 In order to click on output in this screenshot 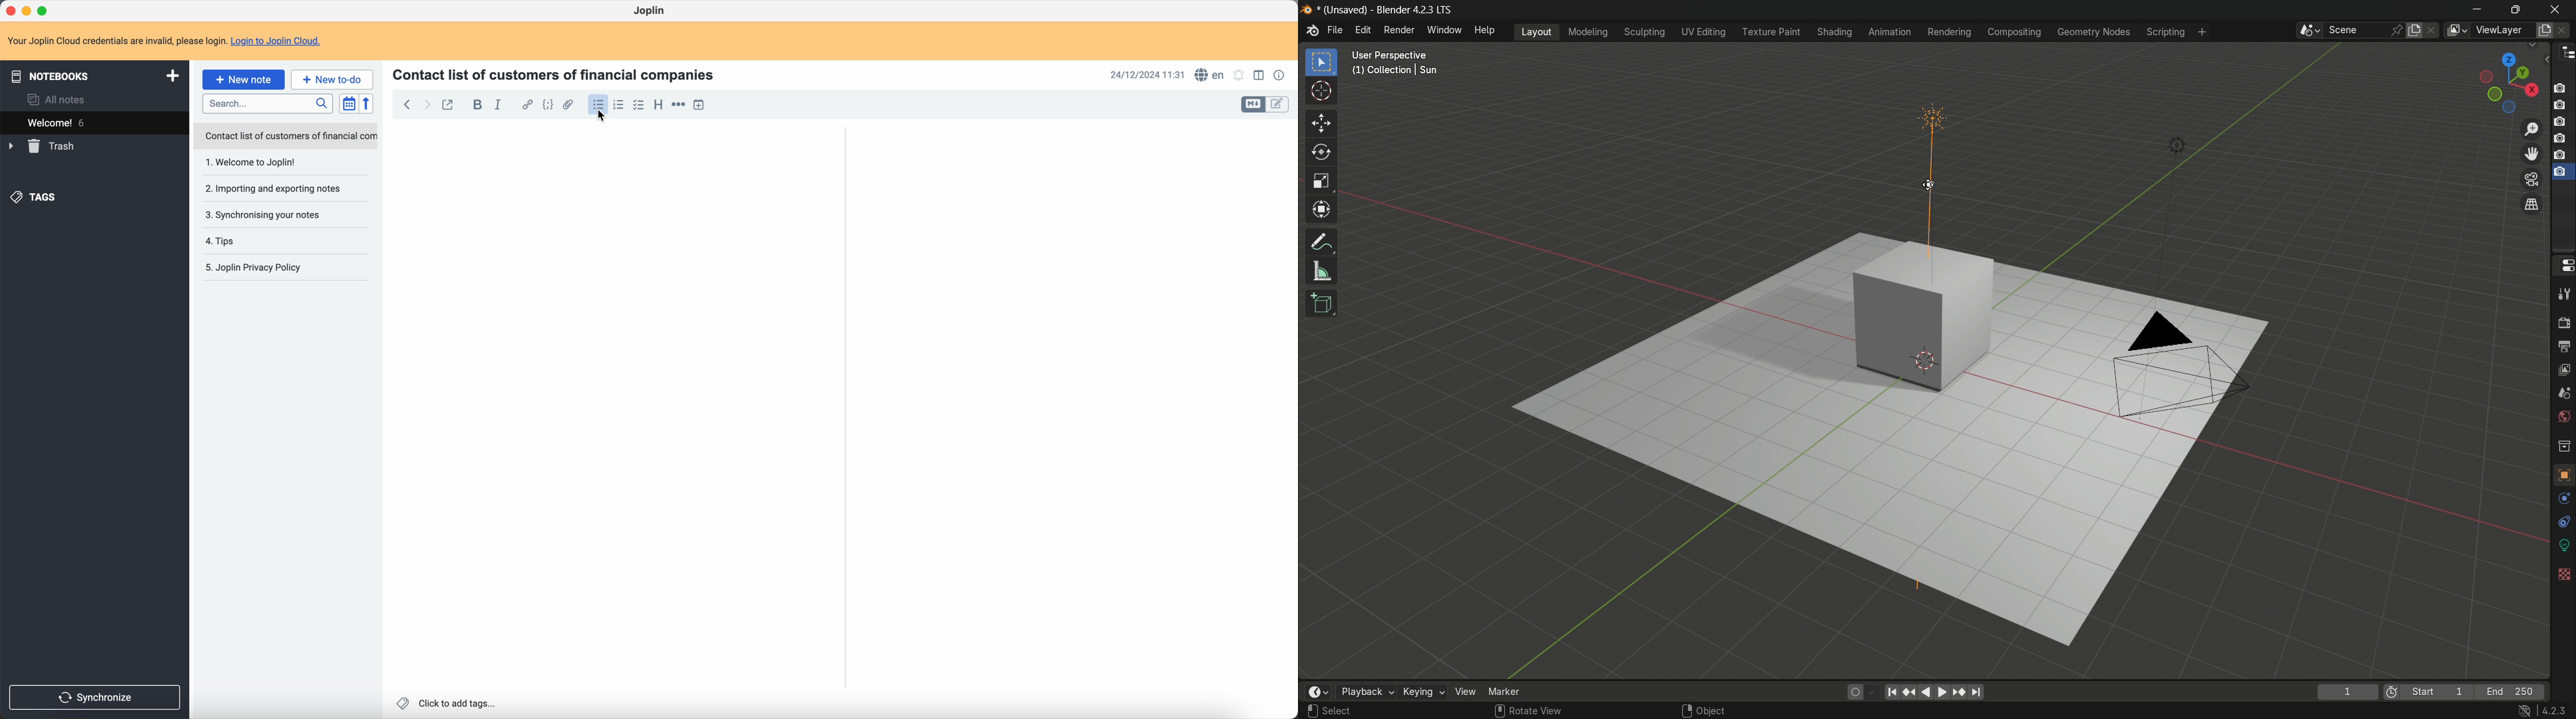, I will do `click(2564, 347)`.